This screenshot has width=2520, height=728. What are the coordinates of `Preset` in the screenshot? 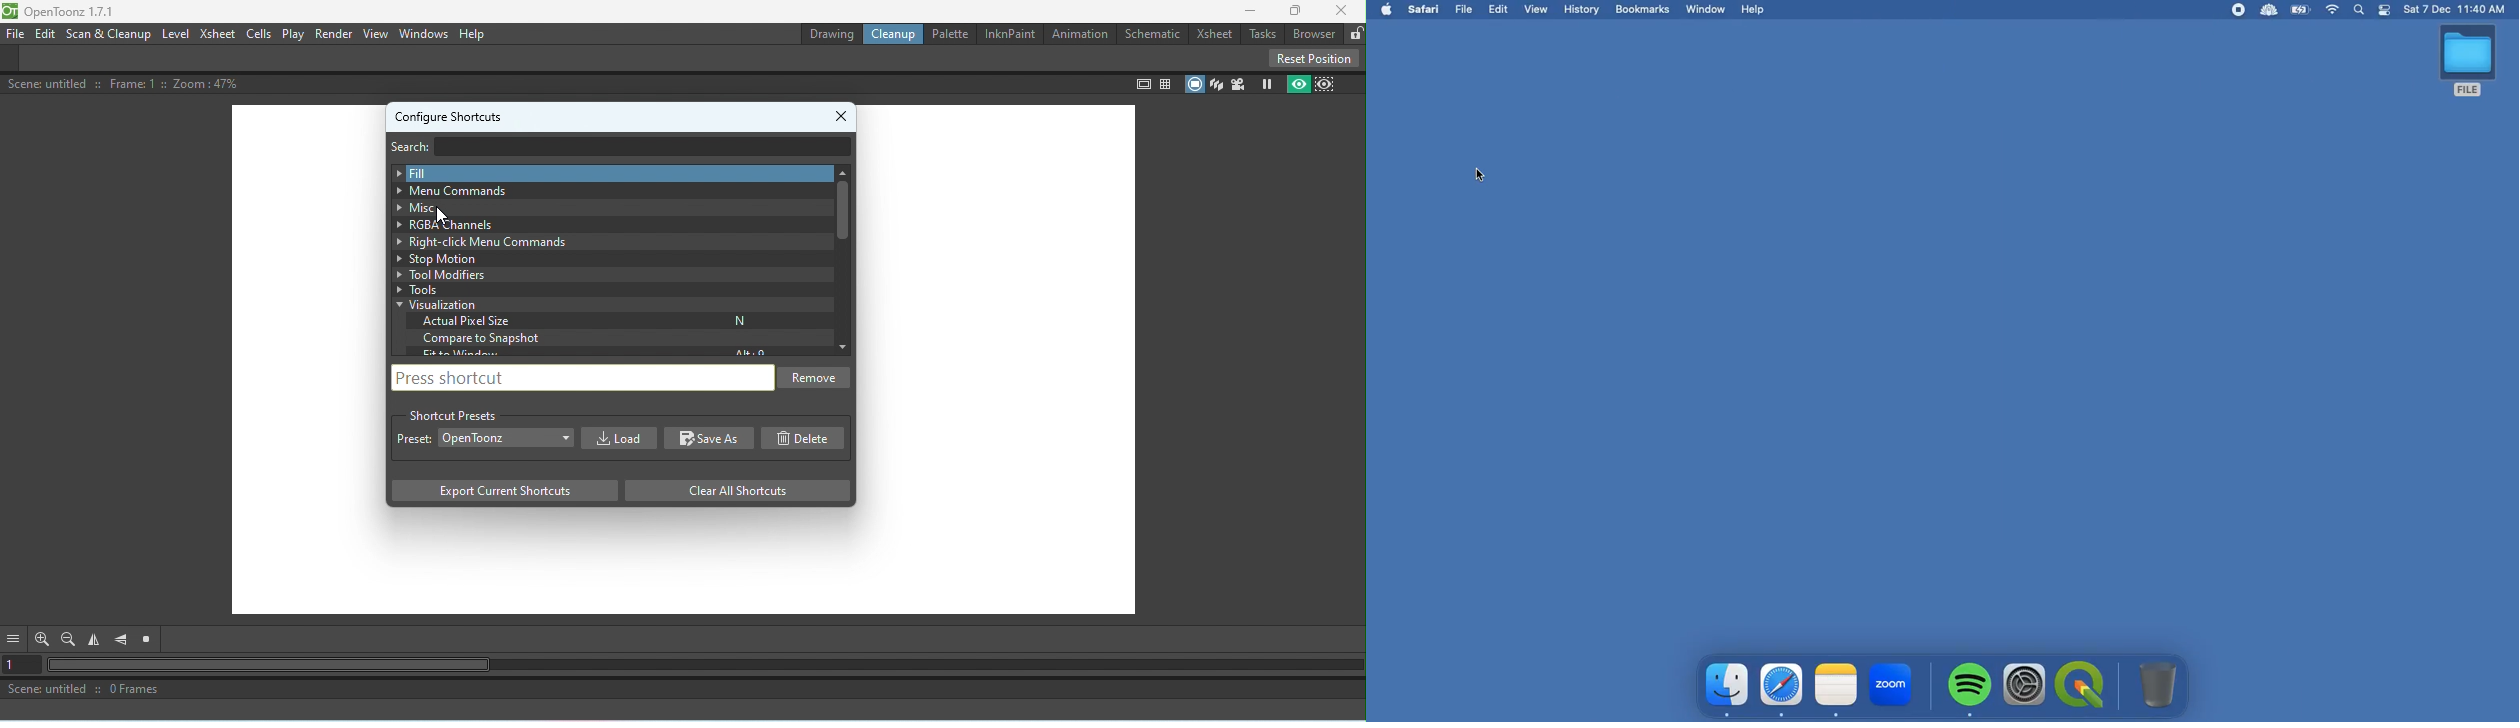 It's located at (414, 441).